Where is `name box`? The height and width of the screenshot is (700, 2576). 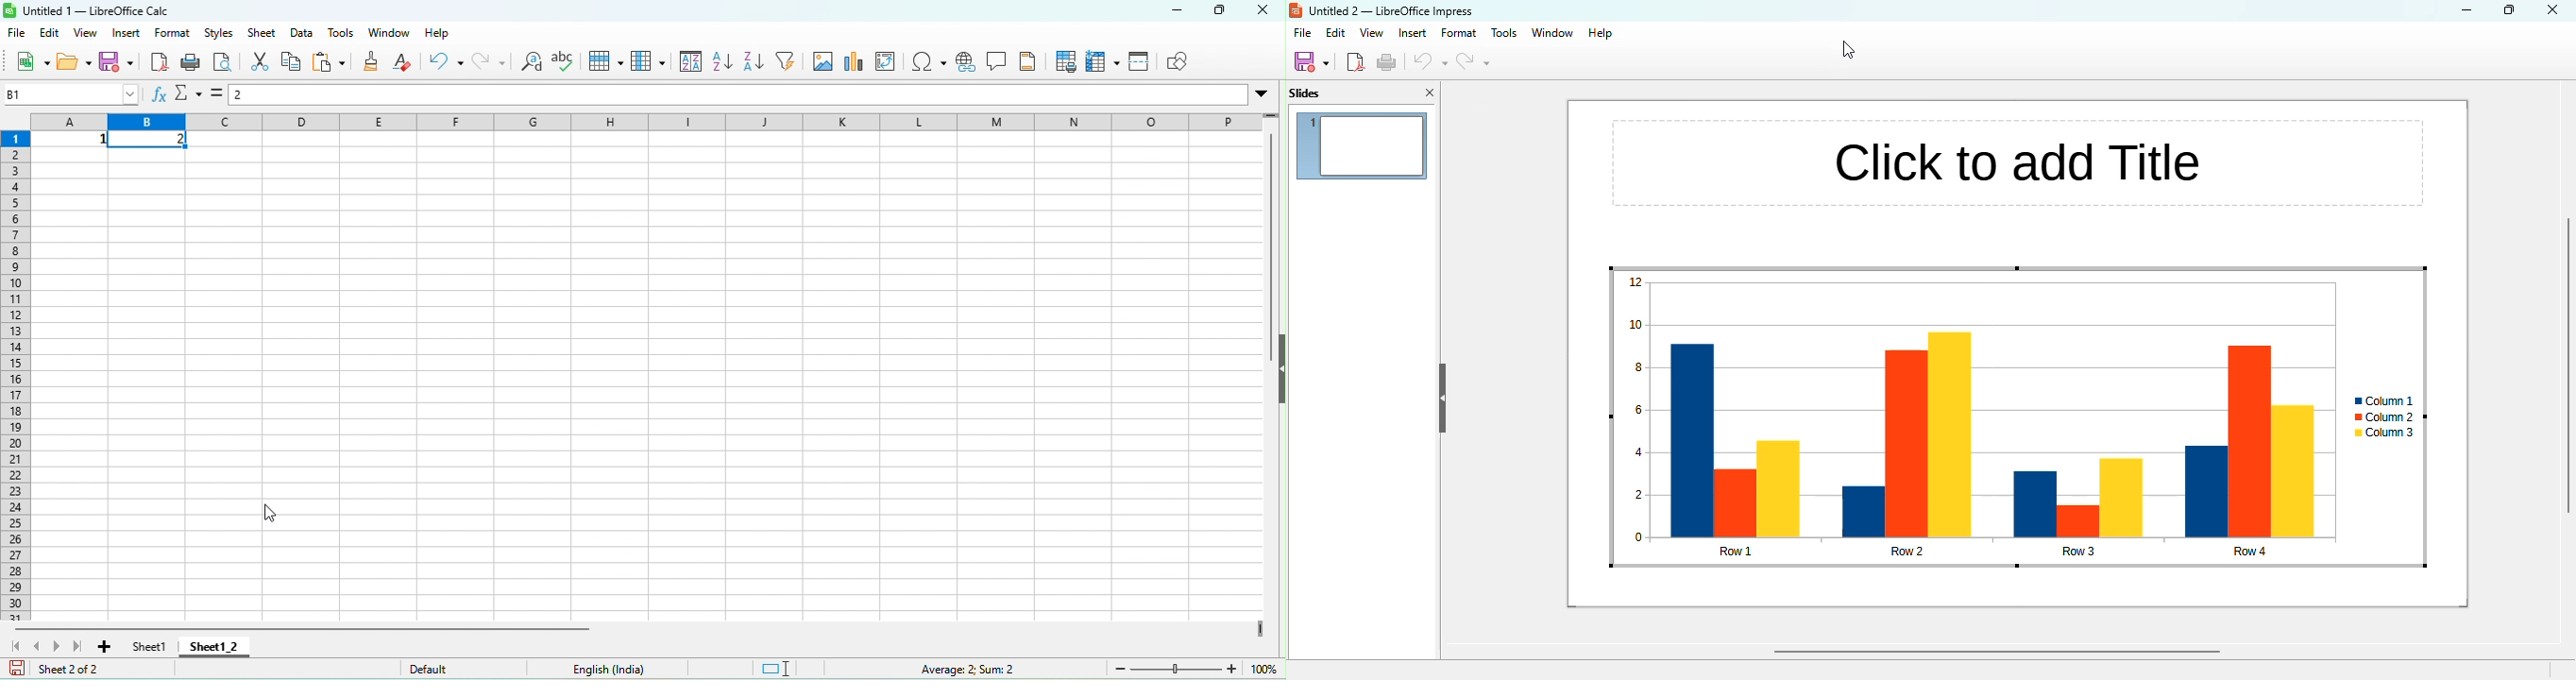 name box is located at coordinates (69, 93).